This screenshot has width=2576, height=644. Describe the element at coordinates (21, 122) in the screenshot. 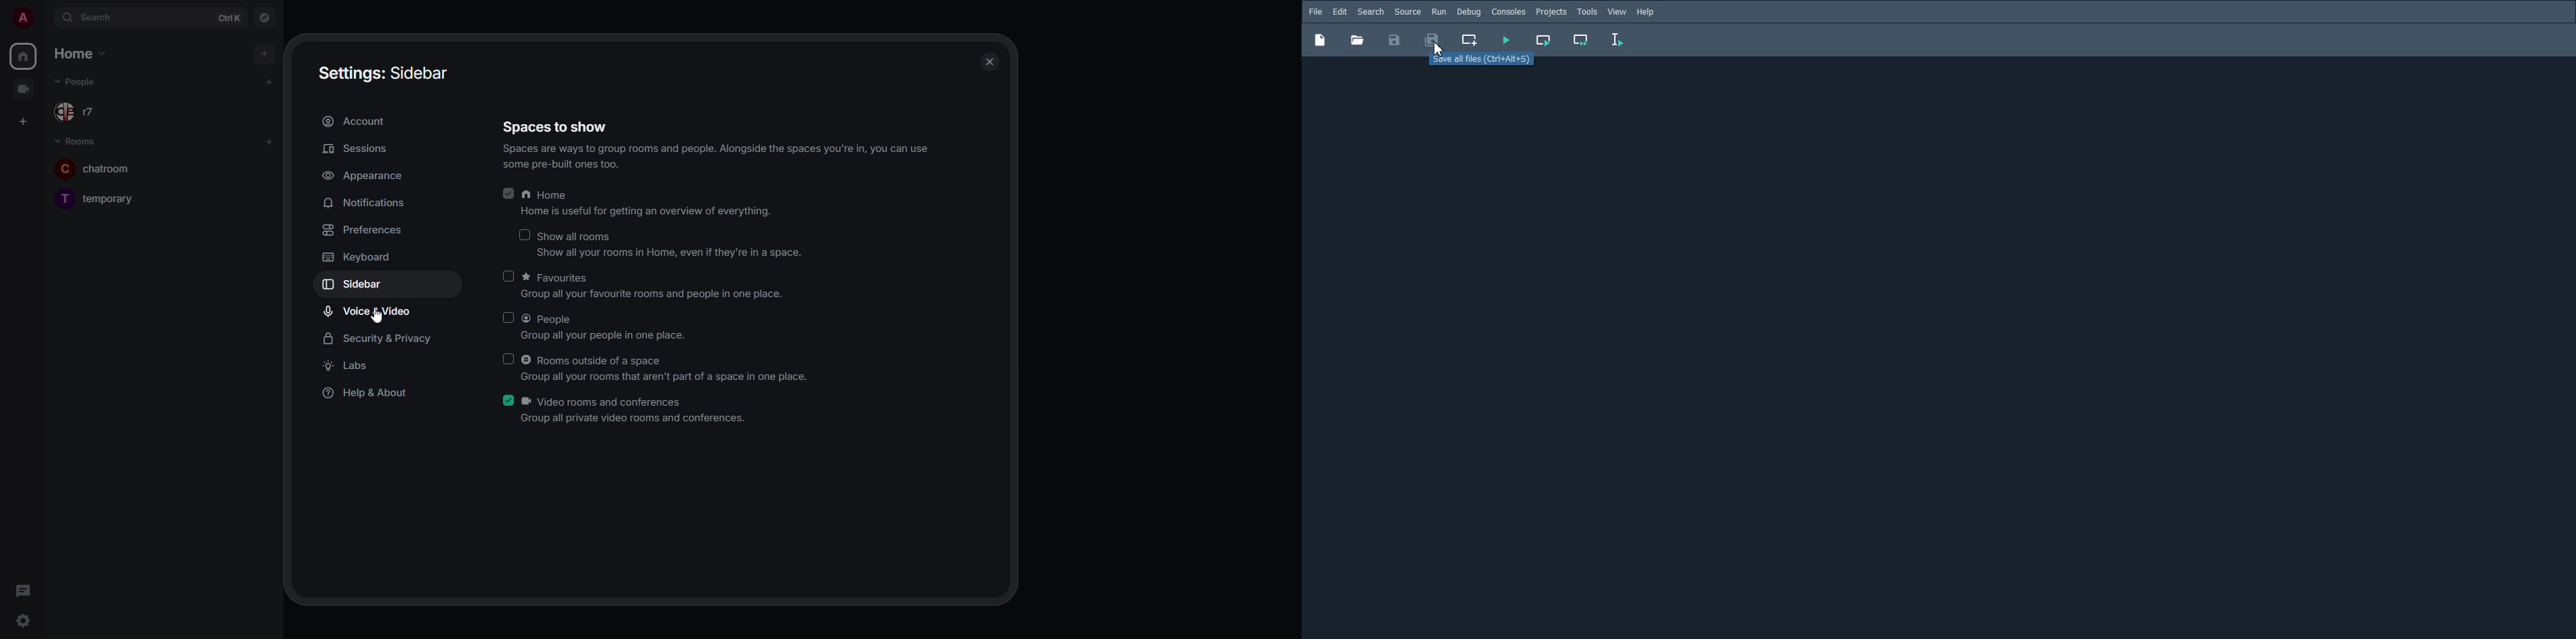

I see `create space` at that location.